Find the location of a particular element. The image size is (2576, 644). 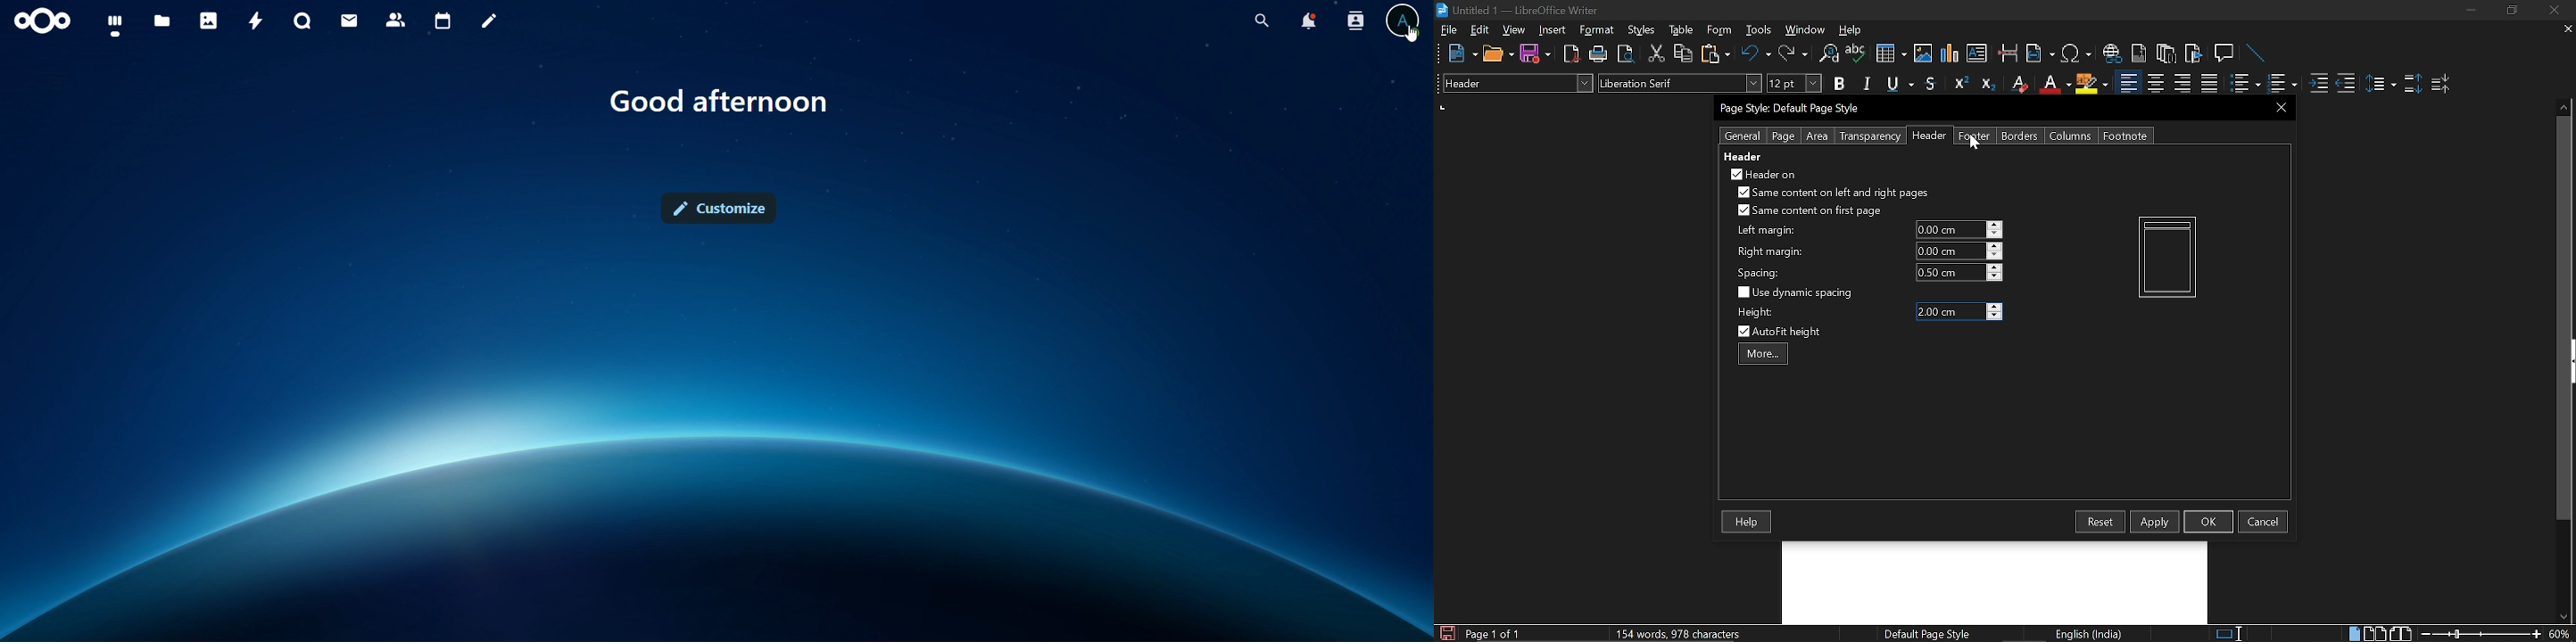

right margin is located at coordinates (1770, 252).